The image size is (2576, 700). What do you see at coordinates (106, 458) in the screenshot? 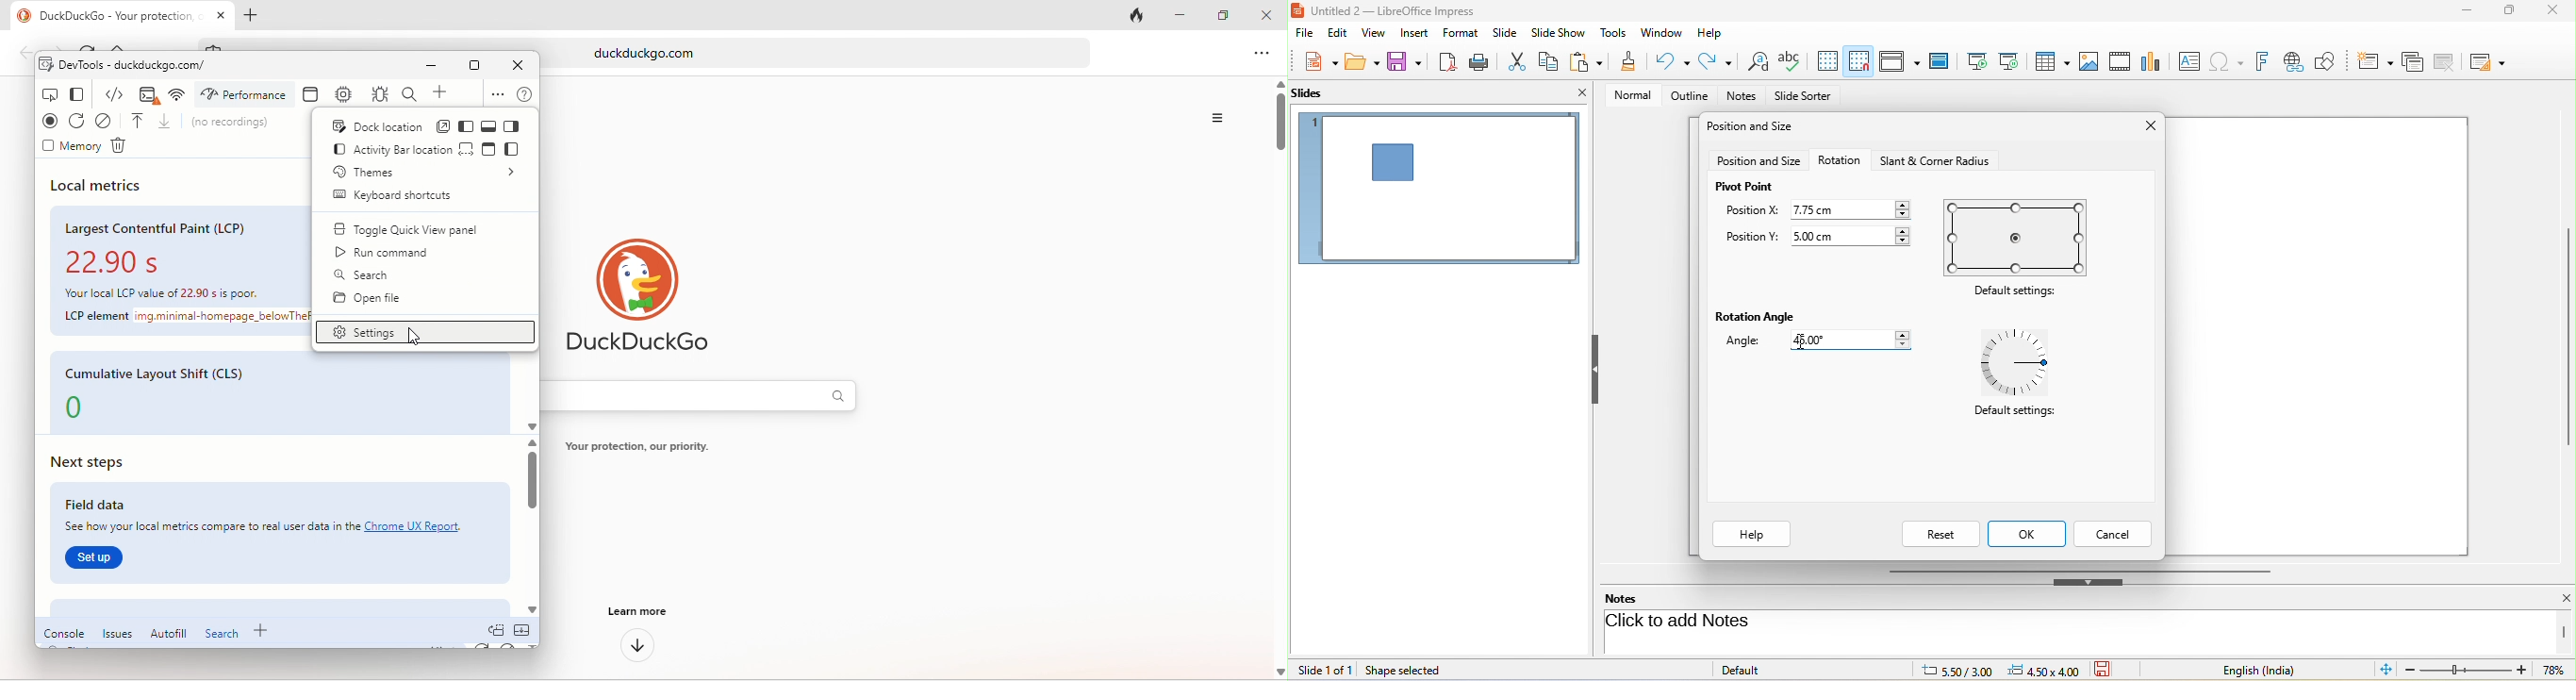
I see `next steps` at bounding box center [106, 458].